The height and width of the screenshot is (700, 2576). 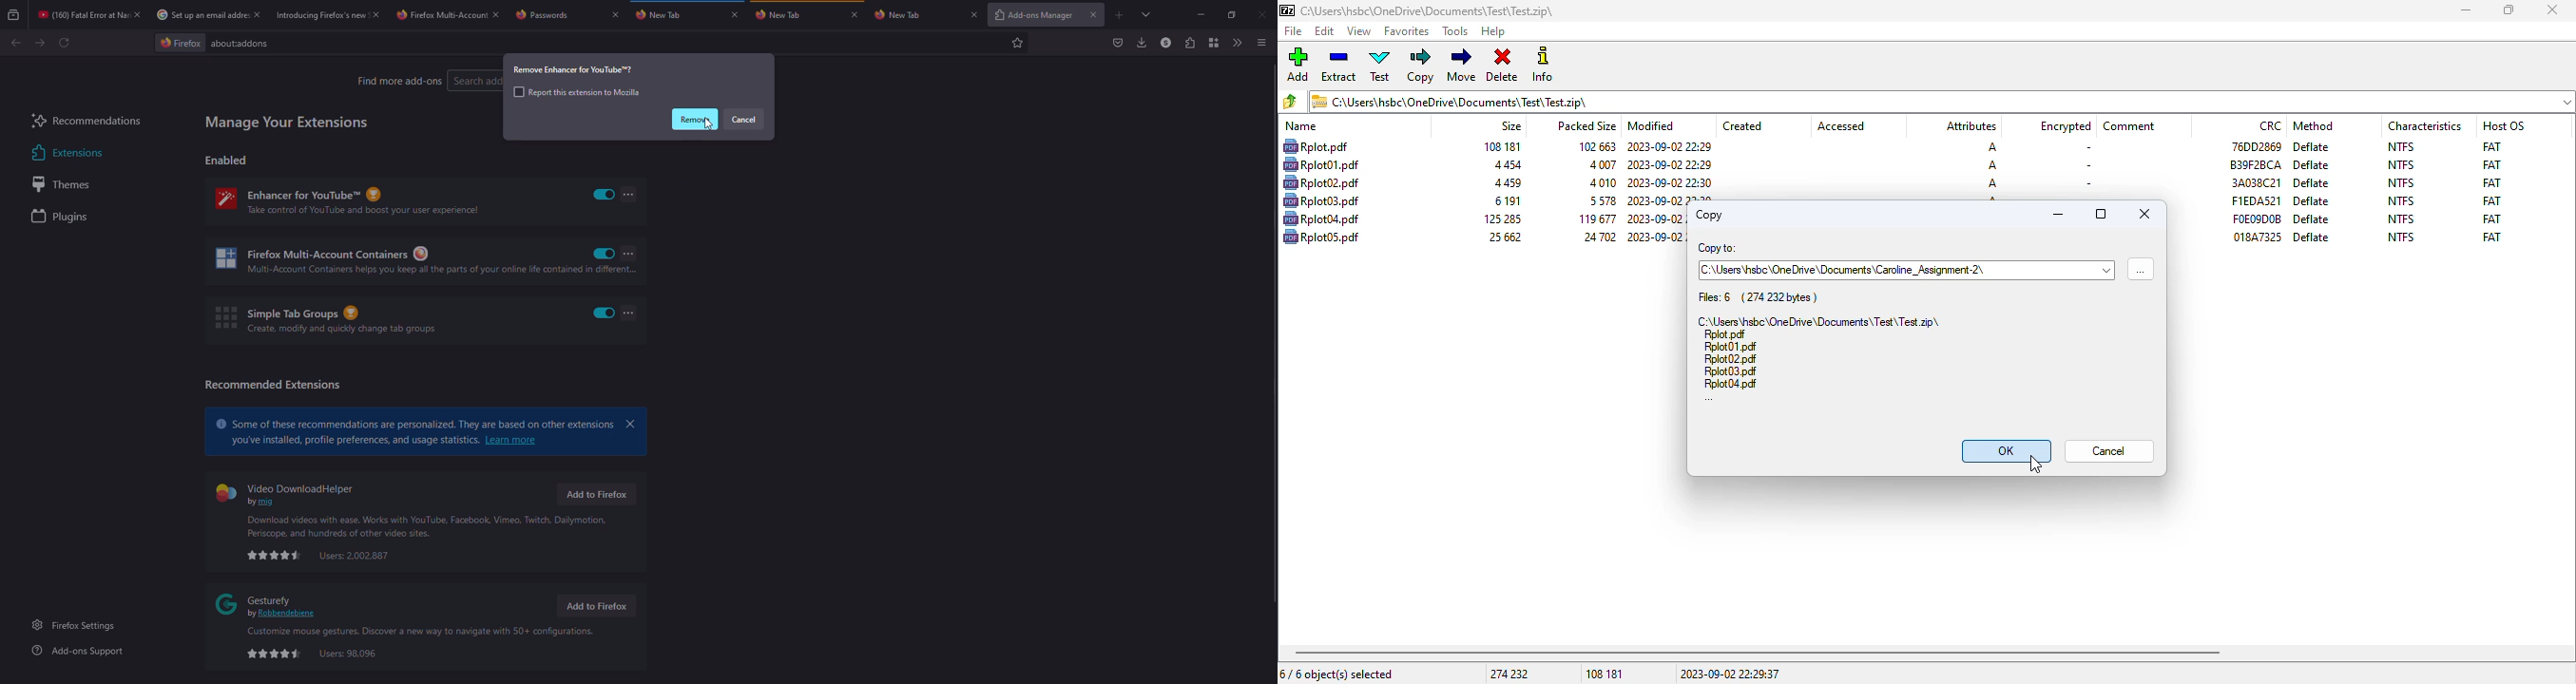 I want to click on copy, so click(x=1707, y=215).